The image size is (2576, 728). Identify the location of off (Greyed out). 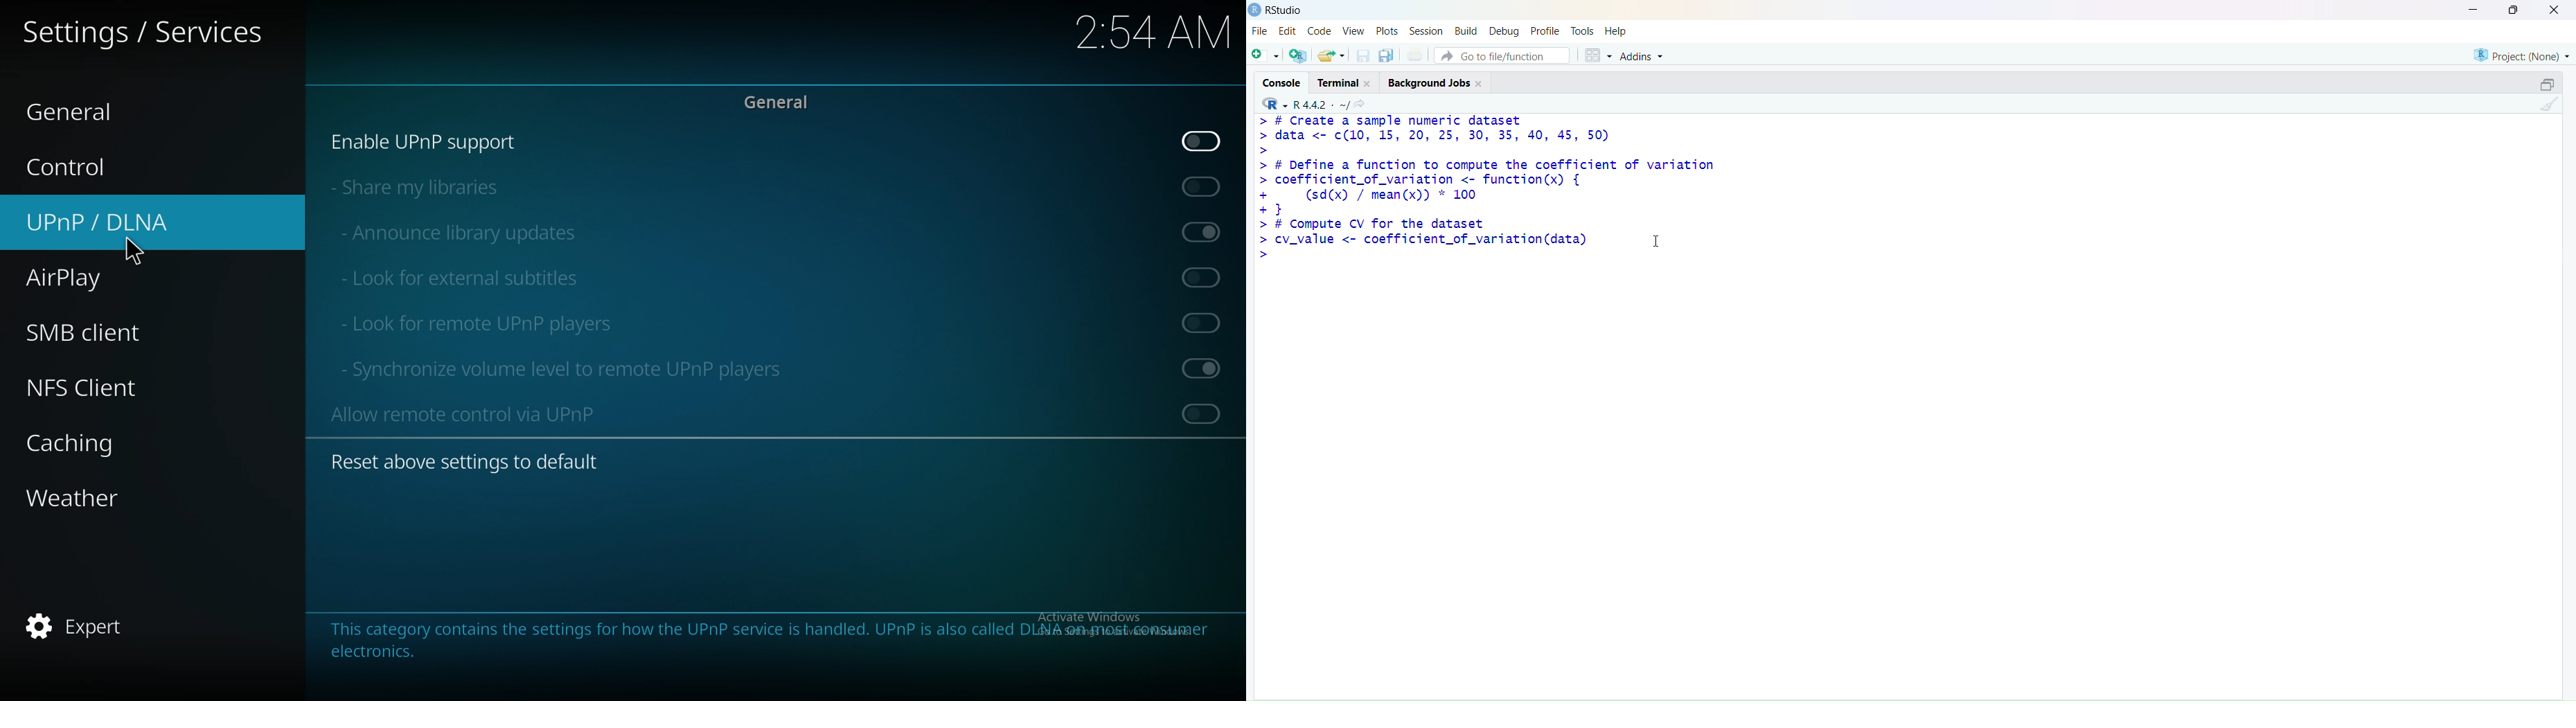
(1205, 323).